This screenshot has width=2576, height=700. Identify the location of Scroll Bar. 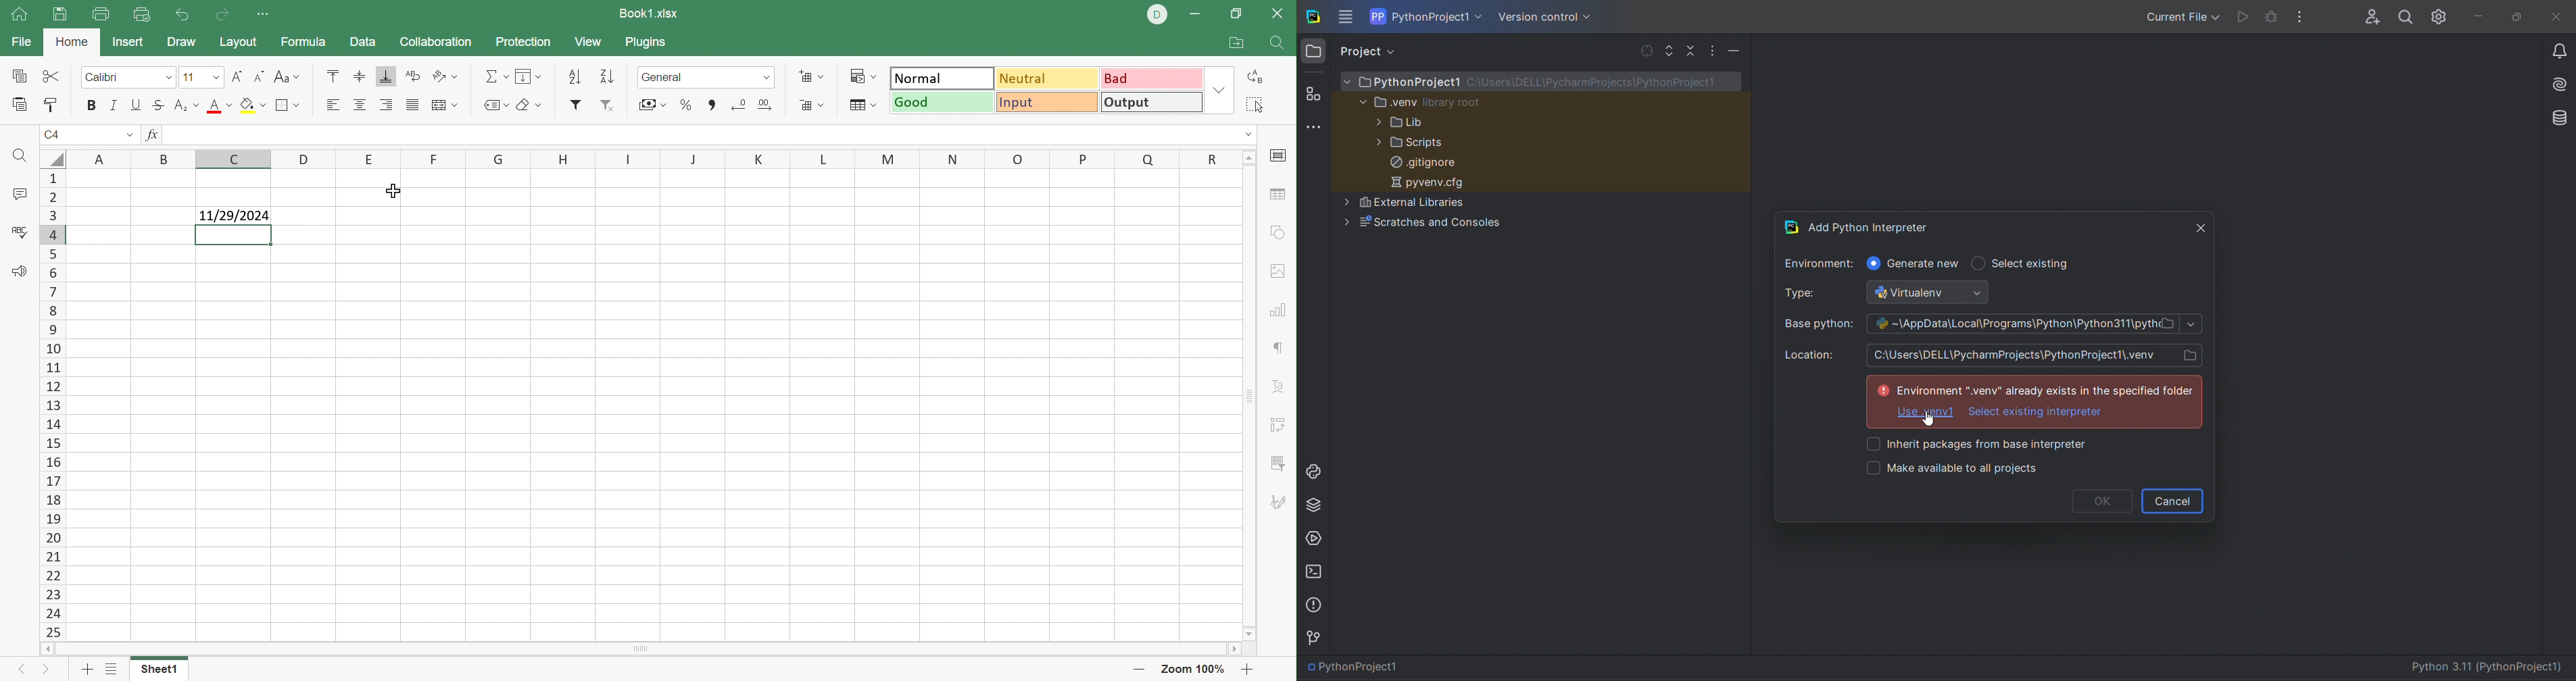
(642, 649).